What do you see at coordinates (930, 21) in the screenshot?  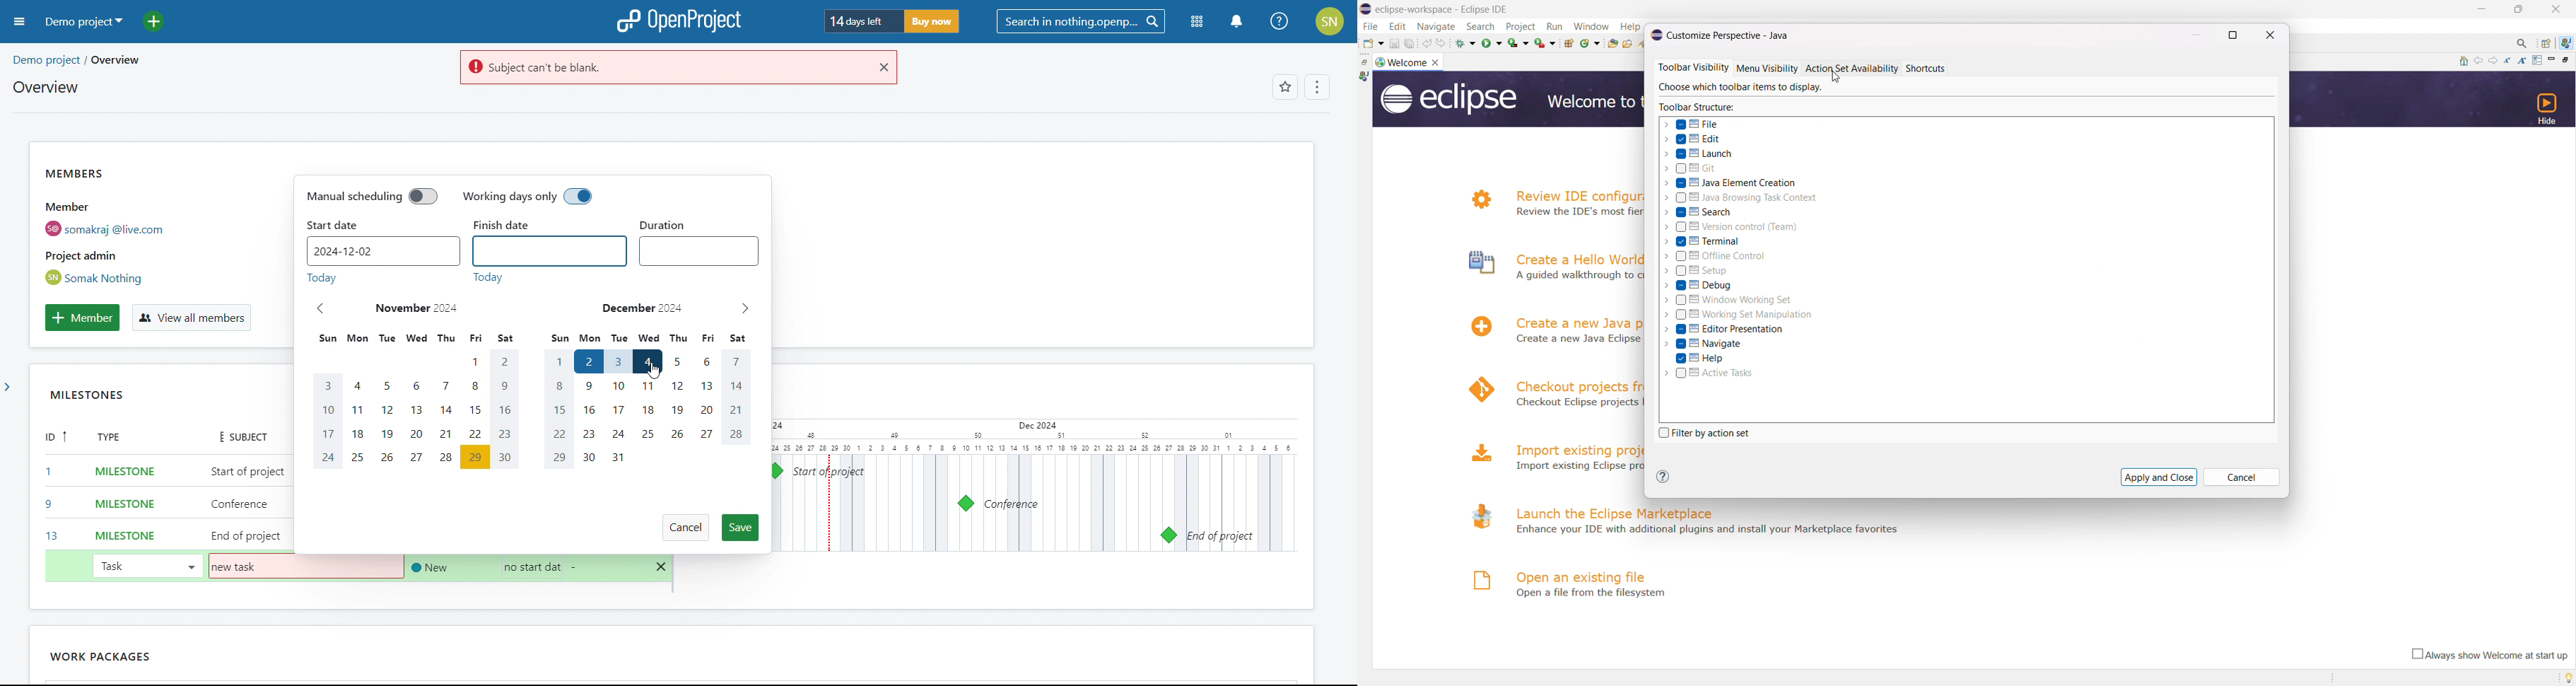 I see `buy now` at bounding box center [930, 21].